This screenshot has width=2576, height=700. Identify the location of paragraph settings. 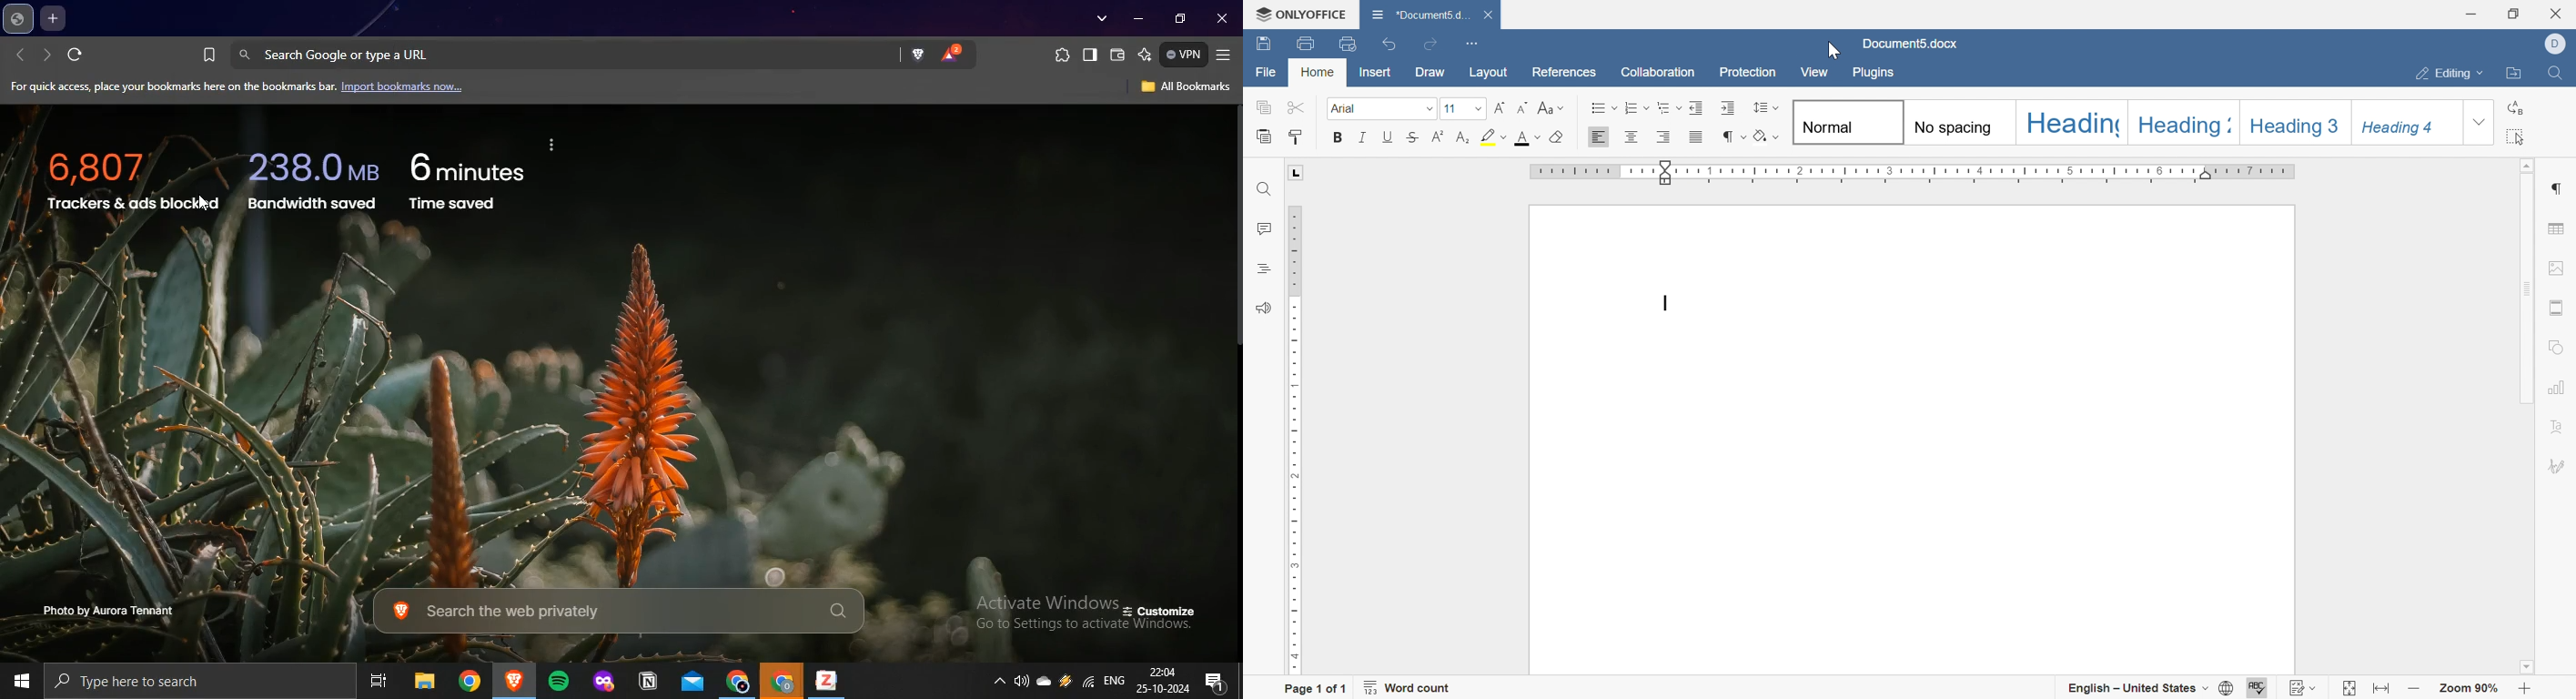
(2559, 186).